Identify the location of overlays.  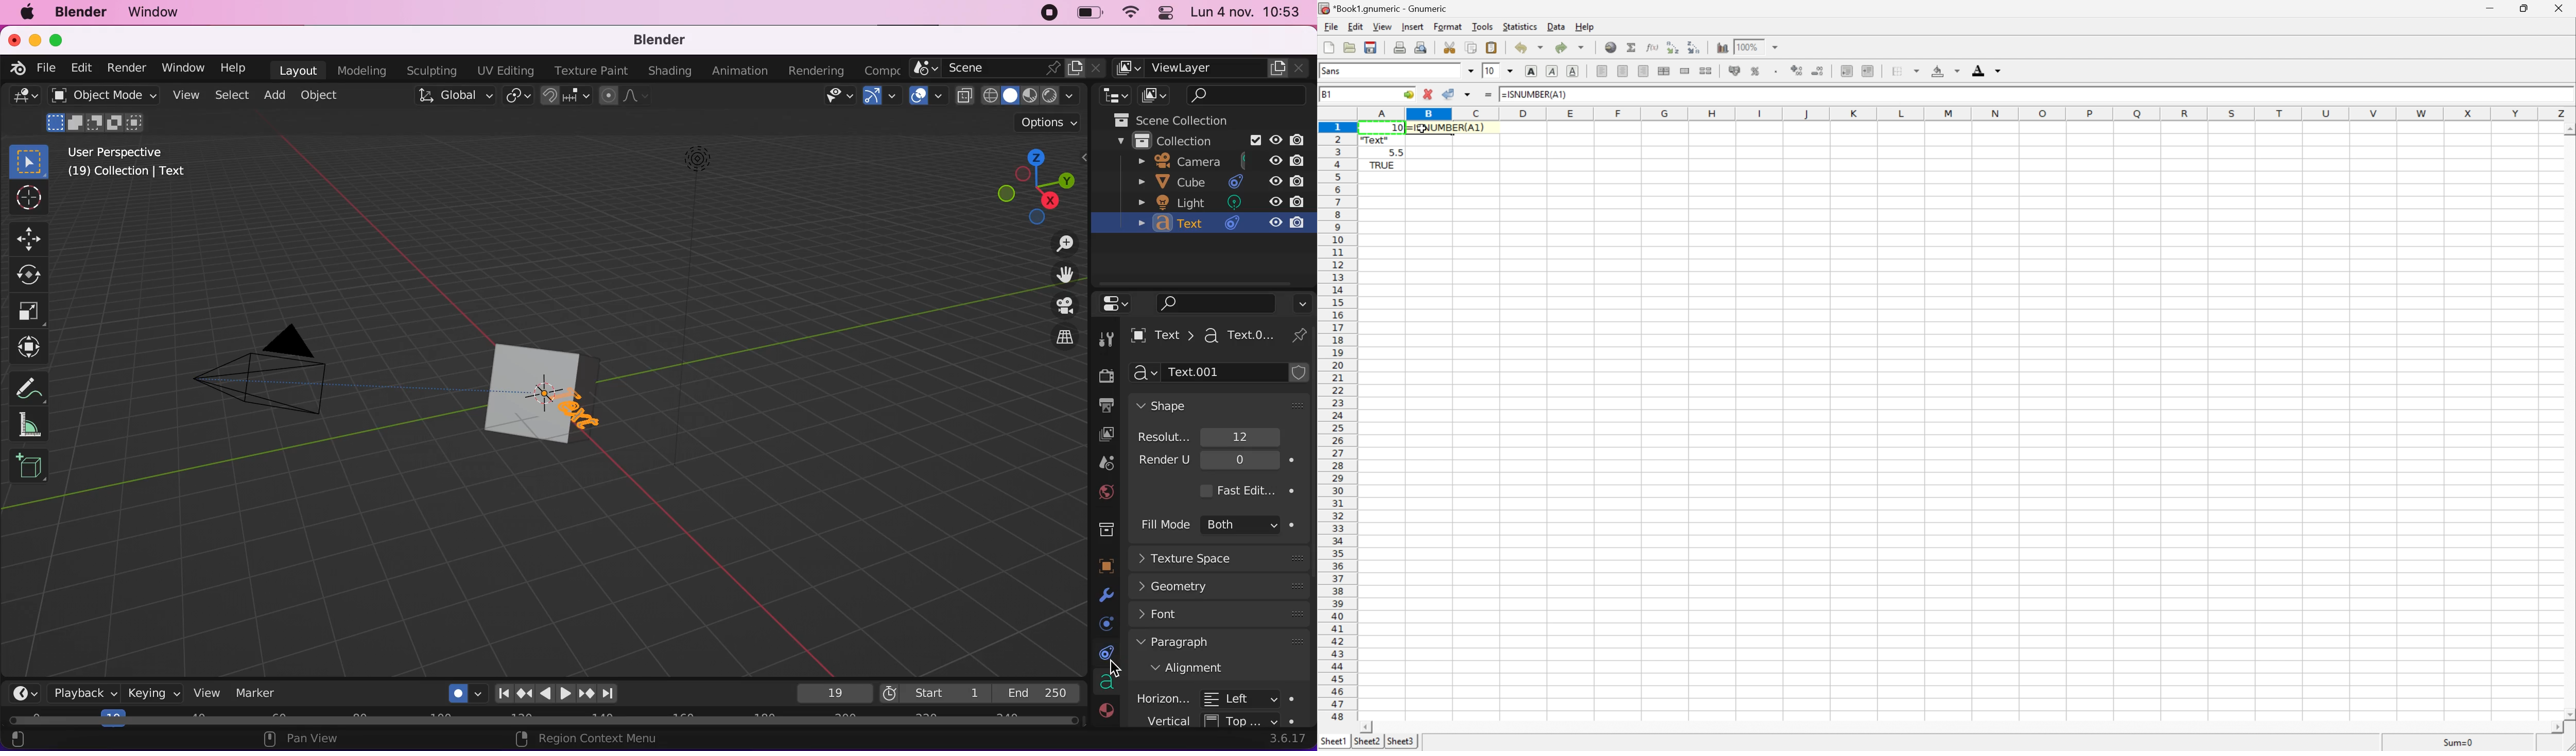
(928, 95).